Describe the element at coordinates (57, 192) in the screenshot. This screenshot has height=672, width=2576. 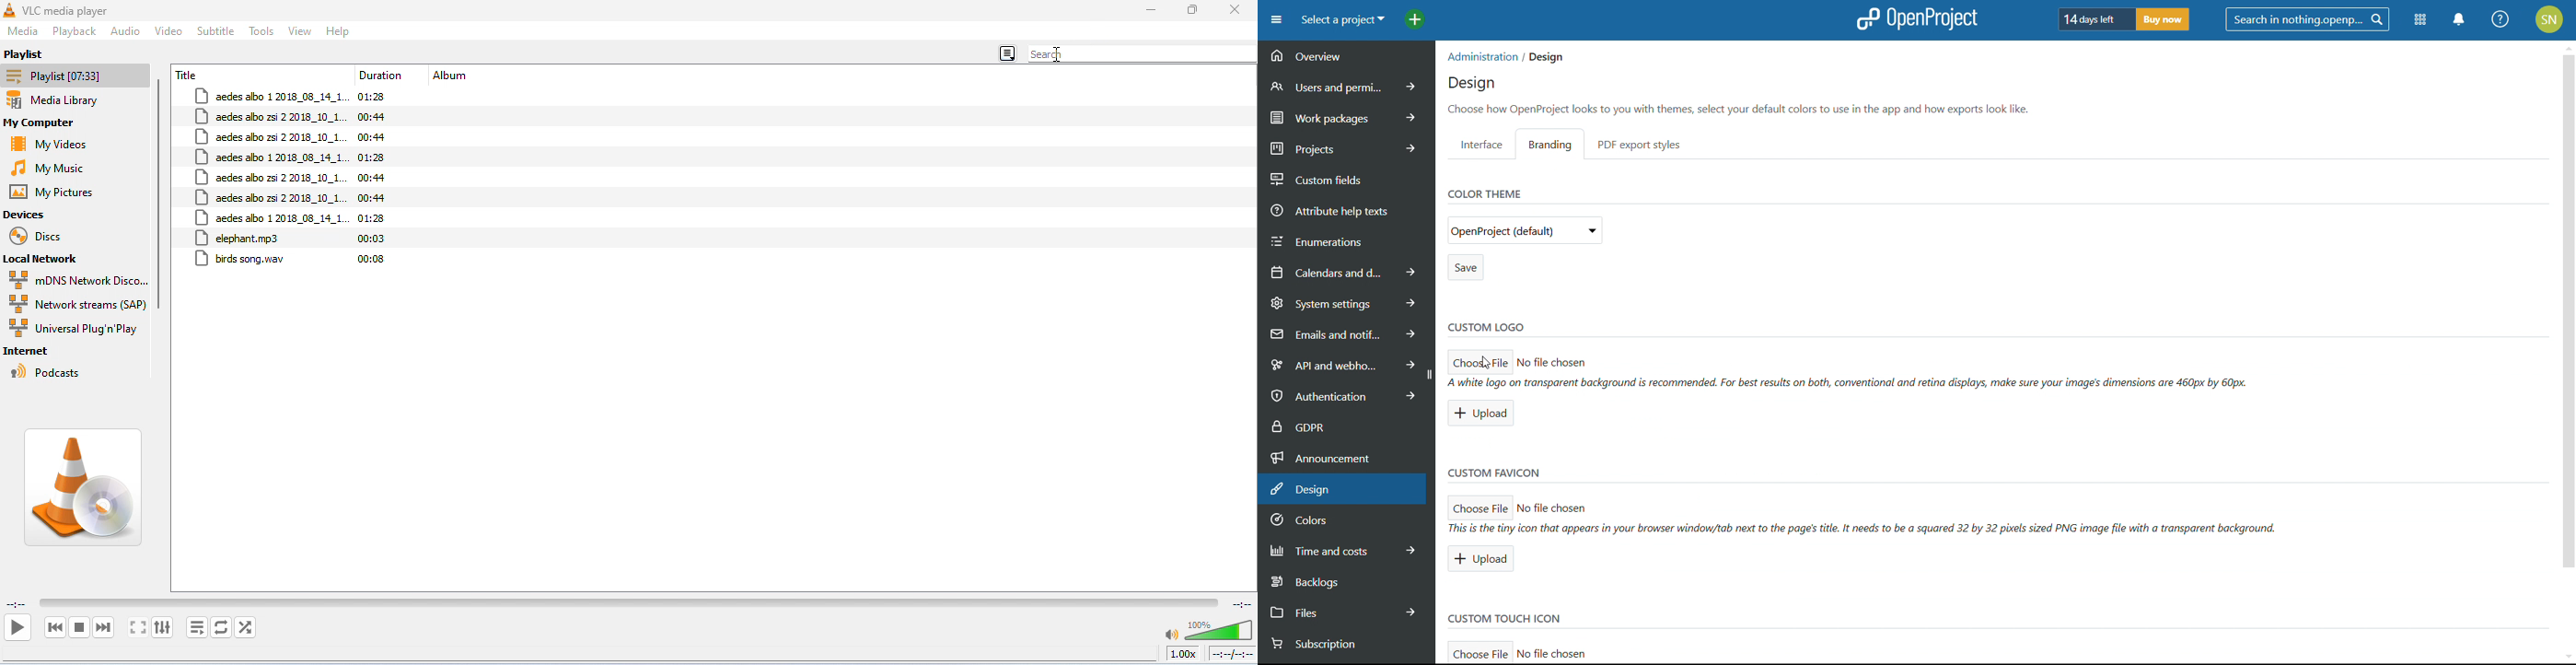
I see `my pictures` at that location.